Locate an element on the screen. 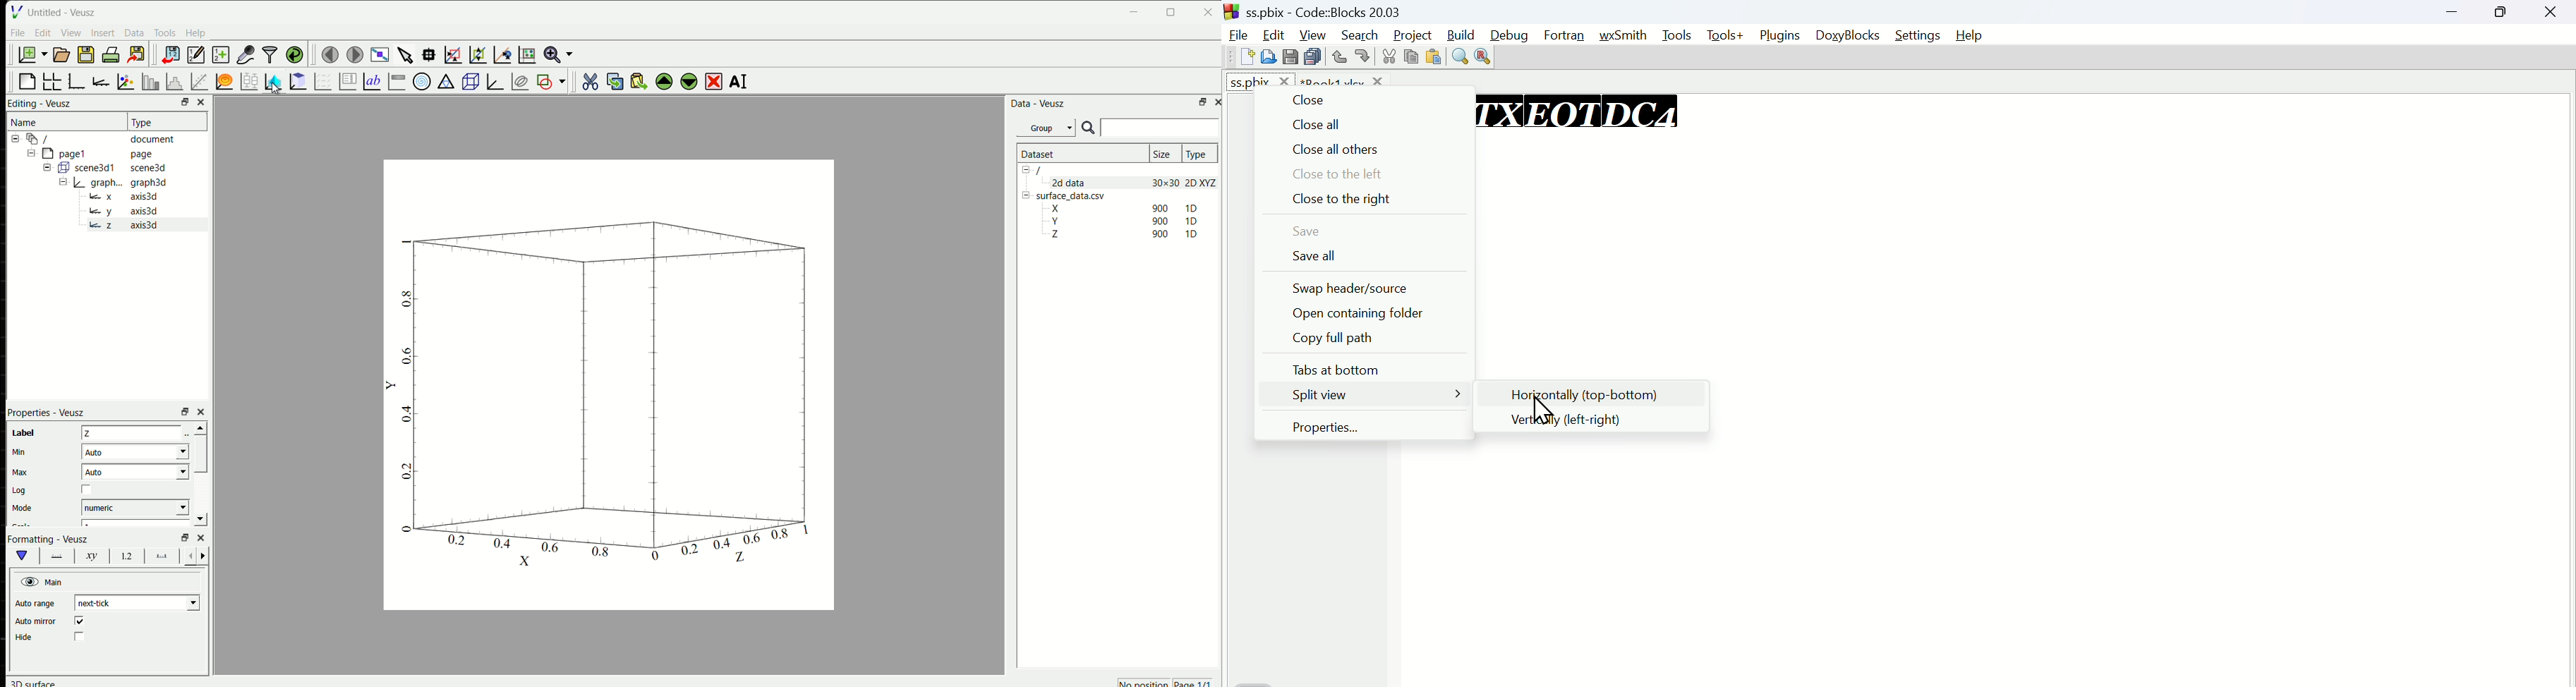 The height and width of the screenshot is (700, 2576). / is located at coordinates (41, 139).